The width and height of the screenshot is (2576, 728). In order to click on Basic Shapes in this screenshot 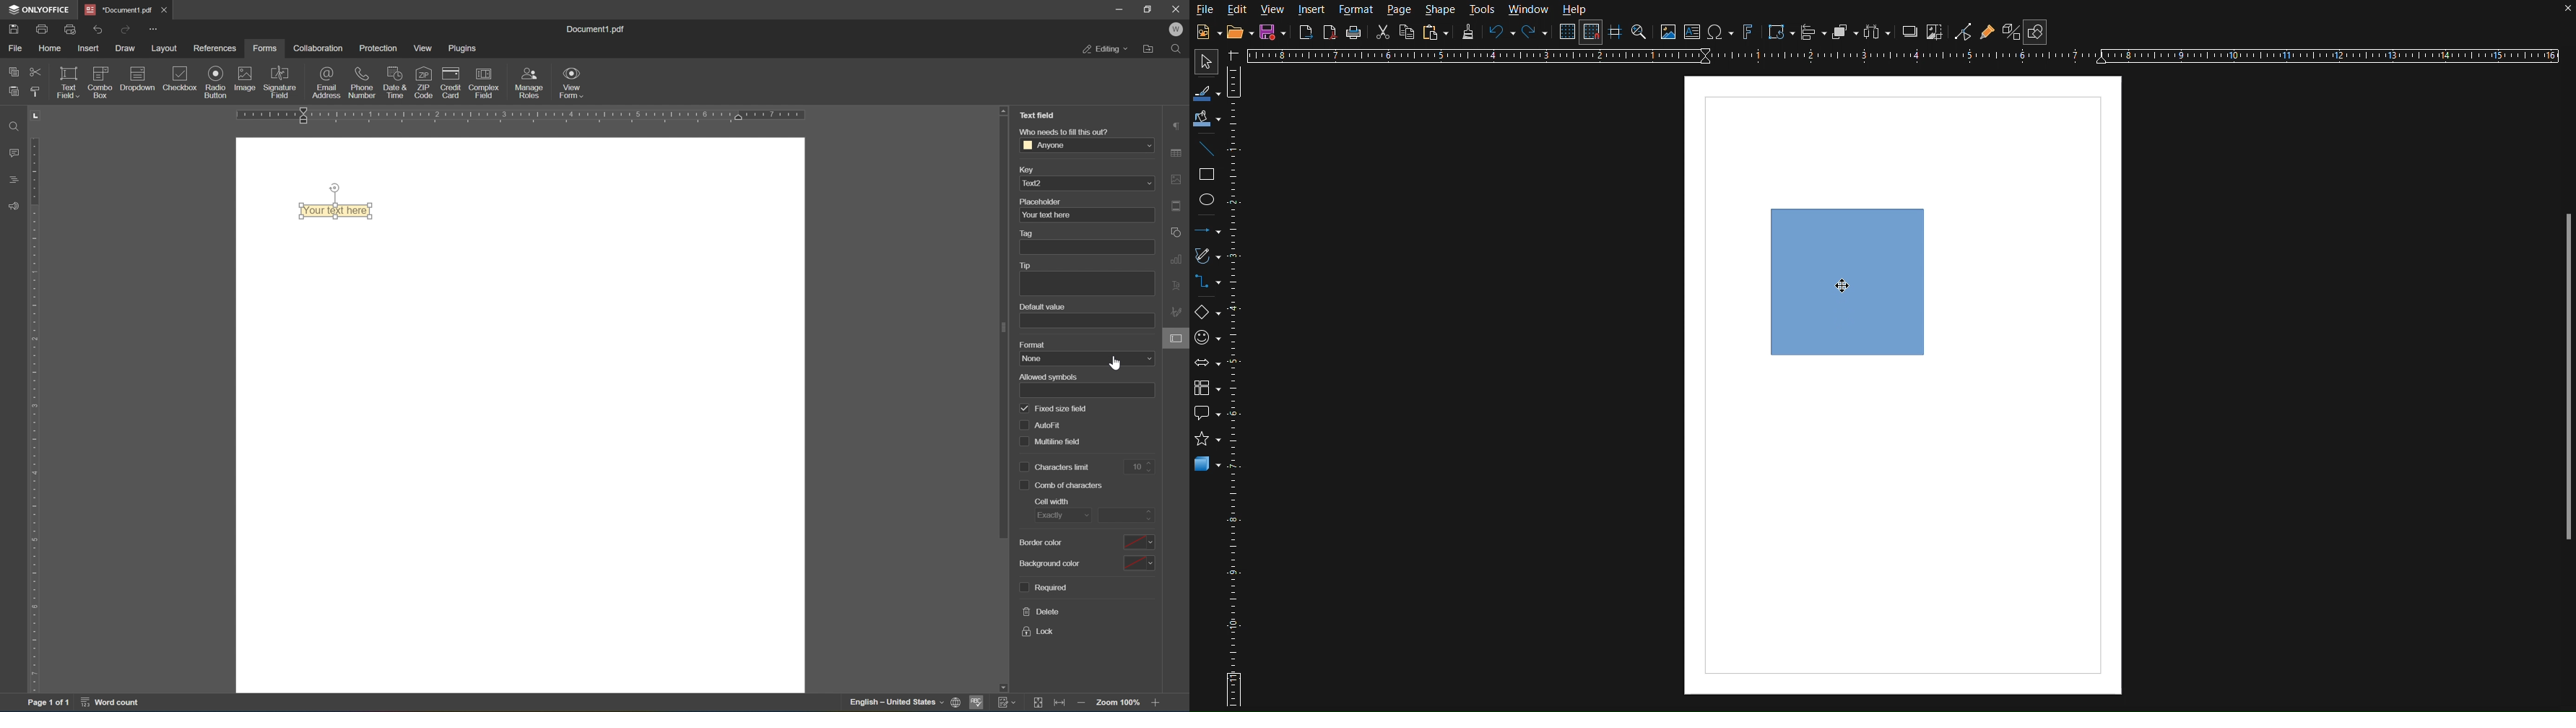, I will do `click(1206, 311)`.